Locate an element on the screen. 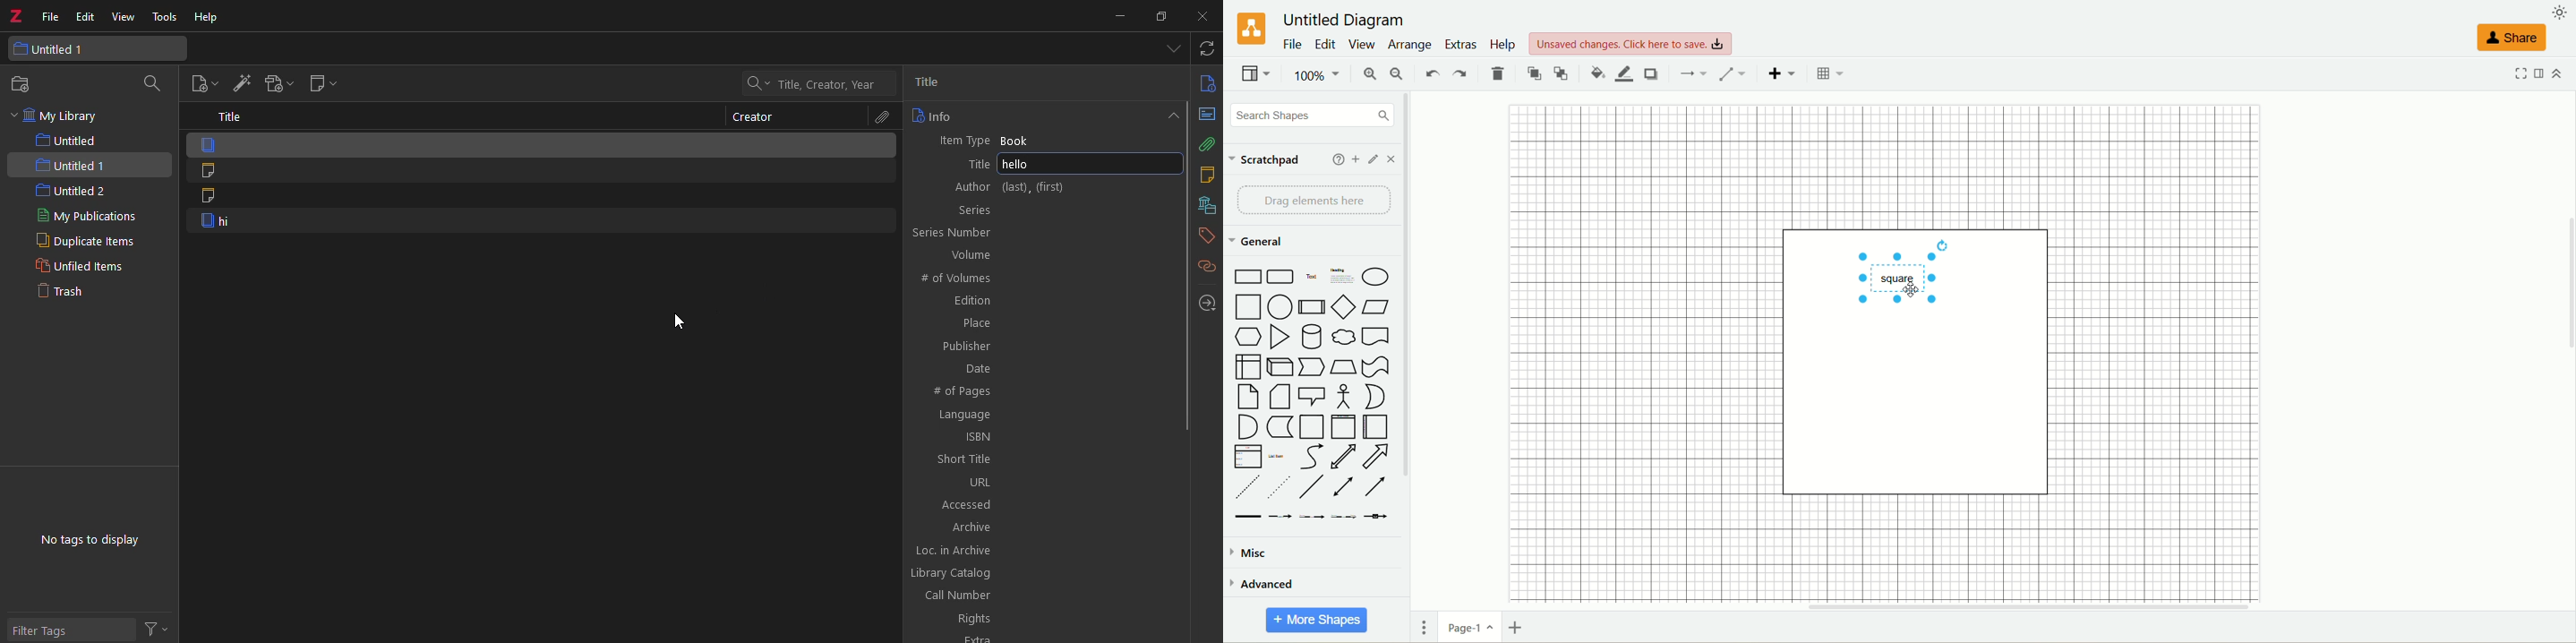  creator is located at coordinates (753, 117).